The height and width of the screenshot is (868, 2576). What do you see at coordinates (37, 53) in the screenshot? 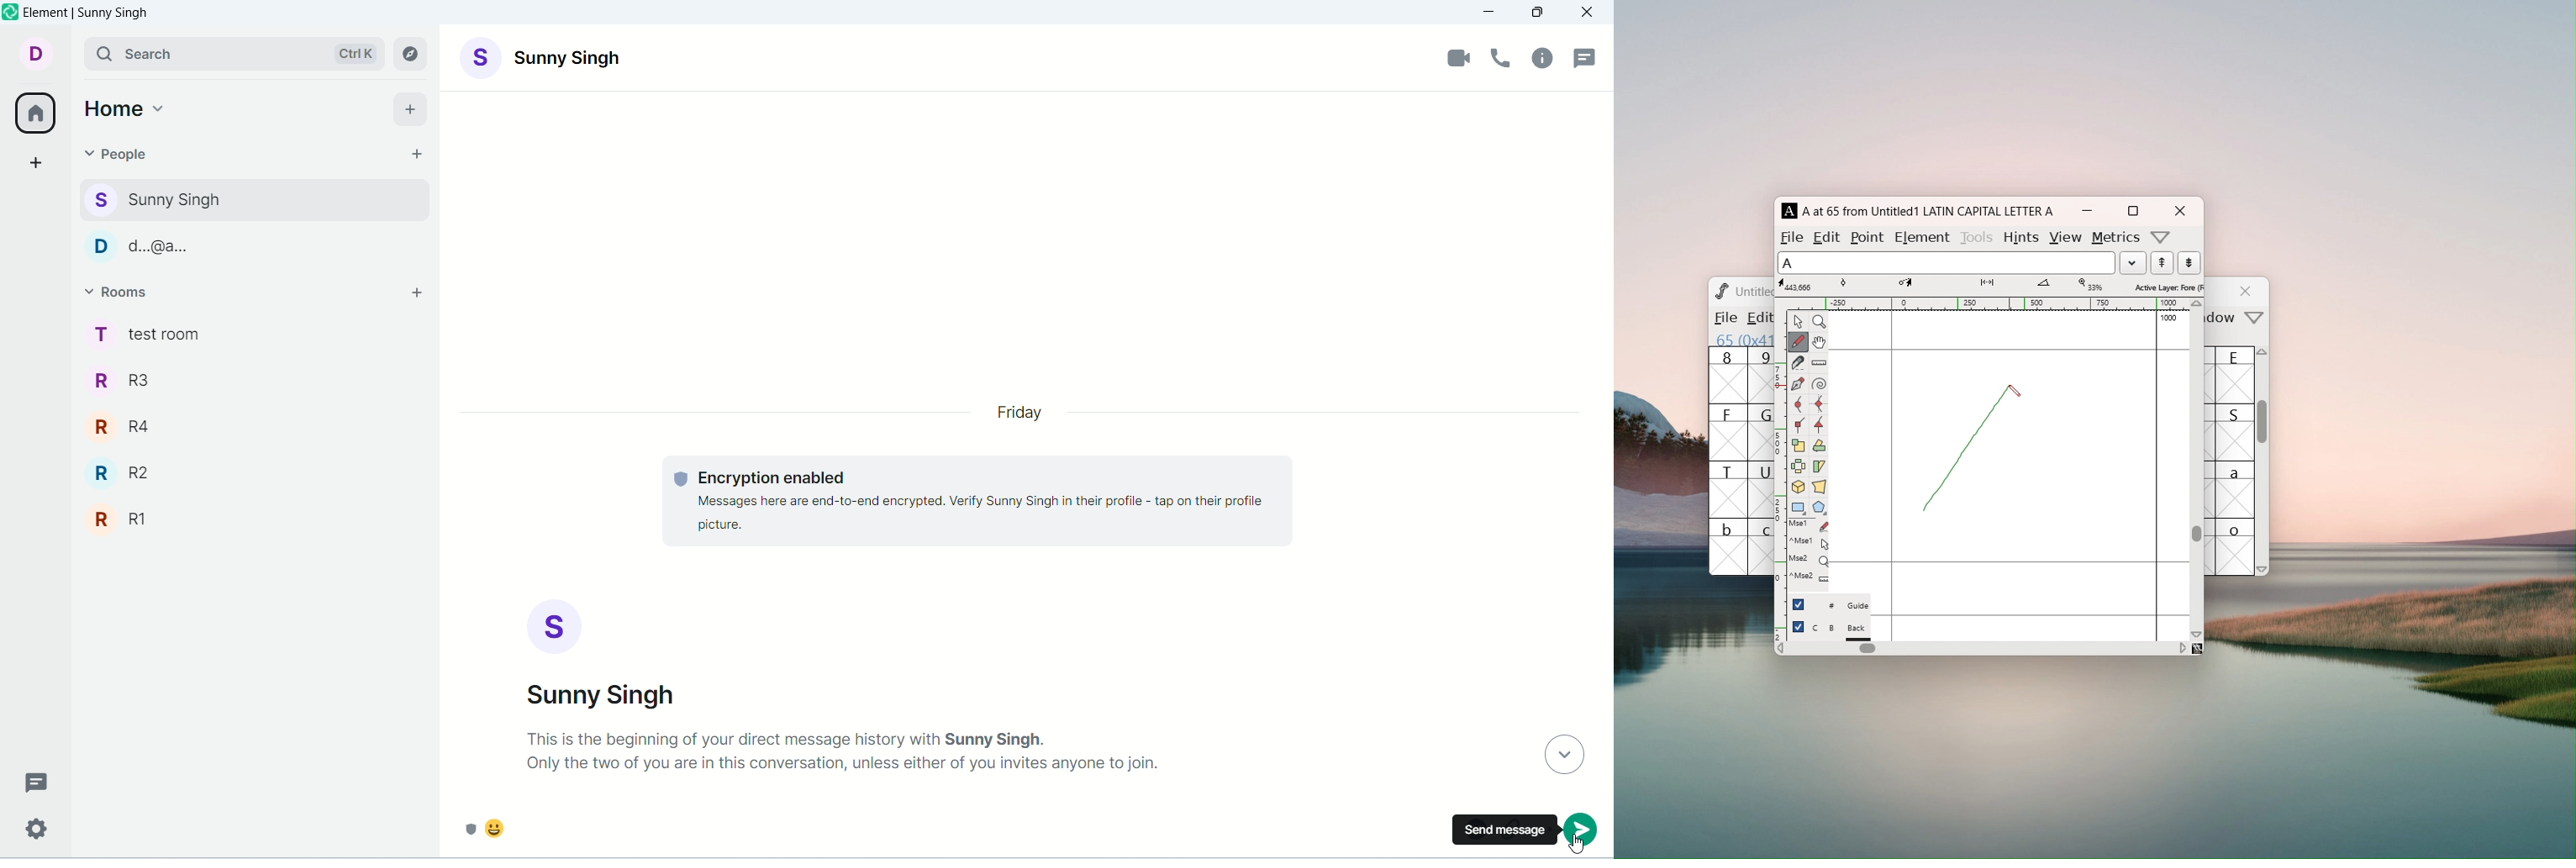
I see `account` at bounding box center [37, 53].